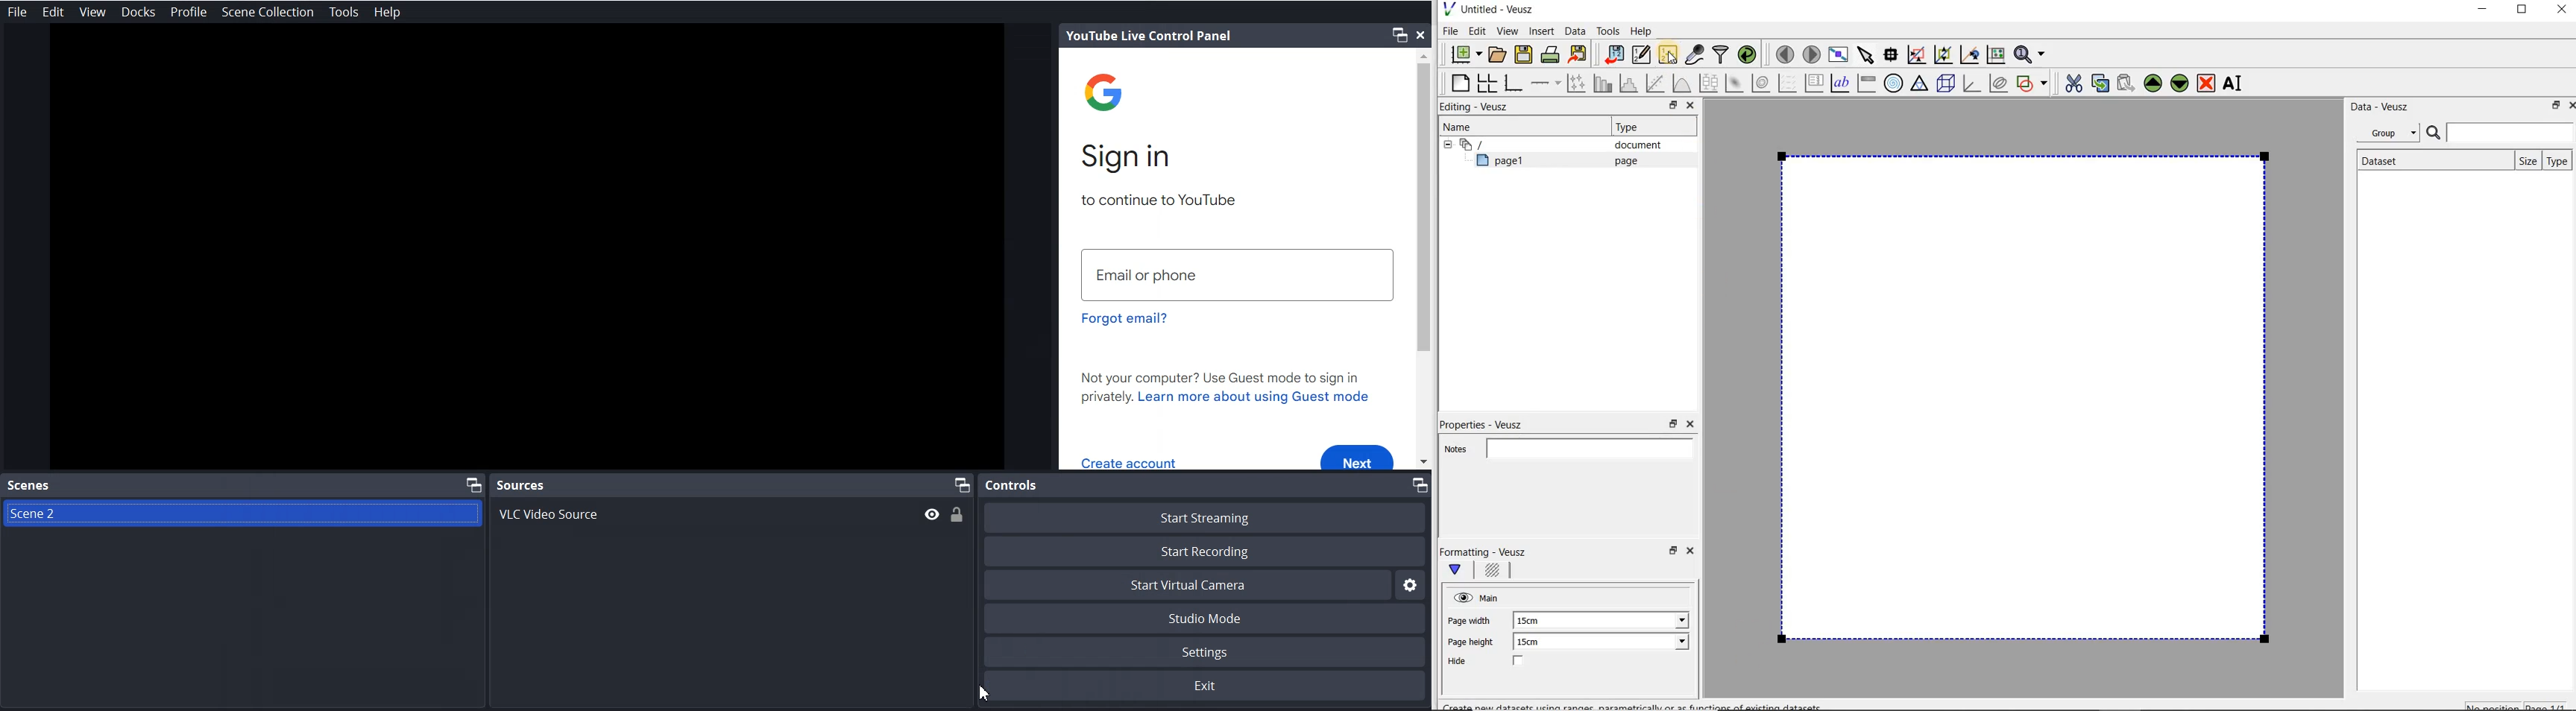 The image size is (2576, 728). Describe the element at coordinates (1186, 585) in the screenshot. I see `Start Virtual Camera` at that location.